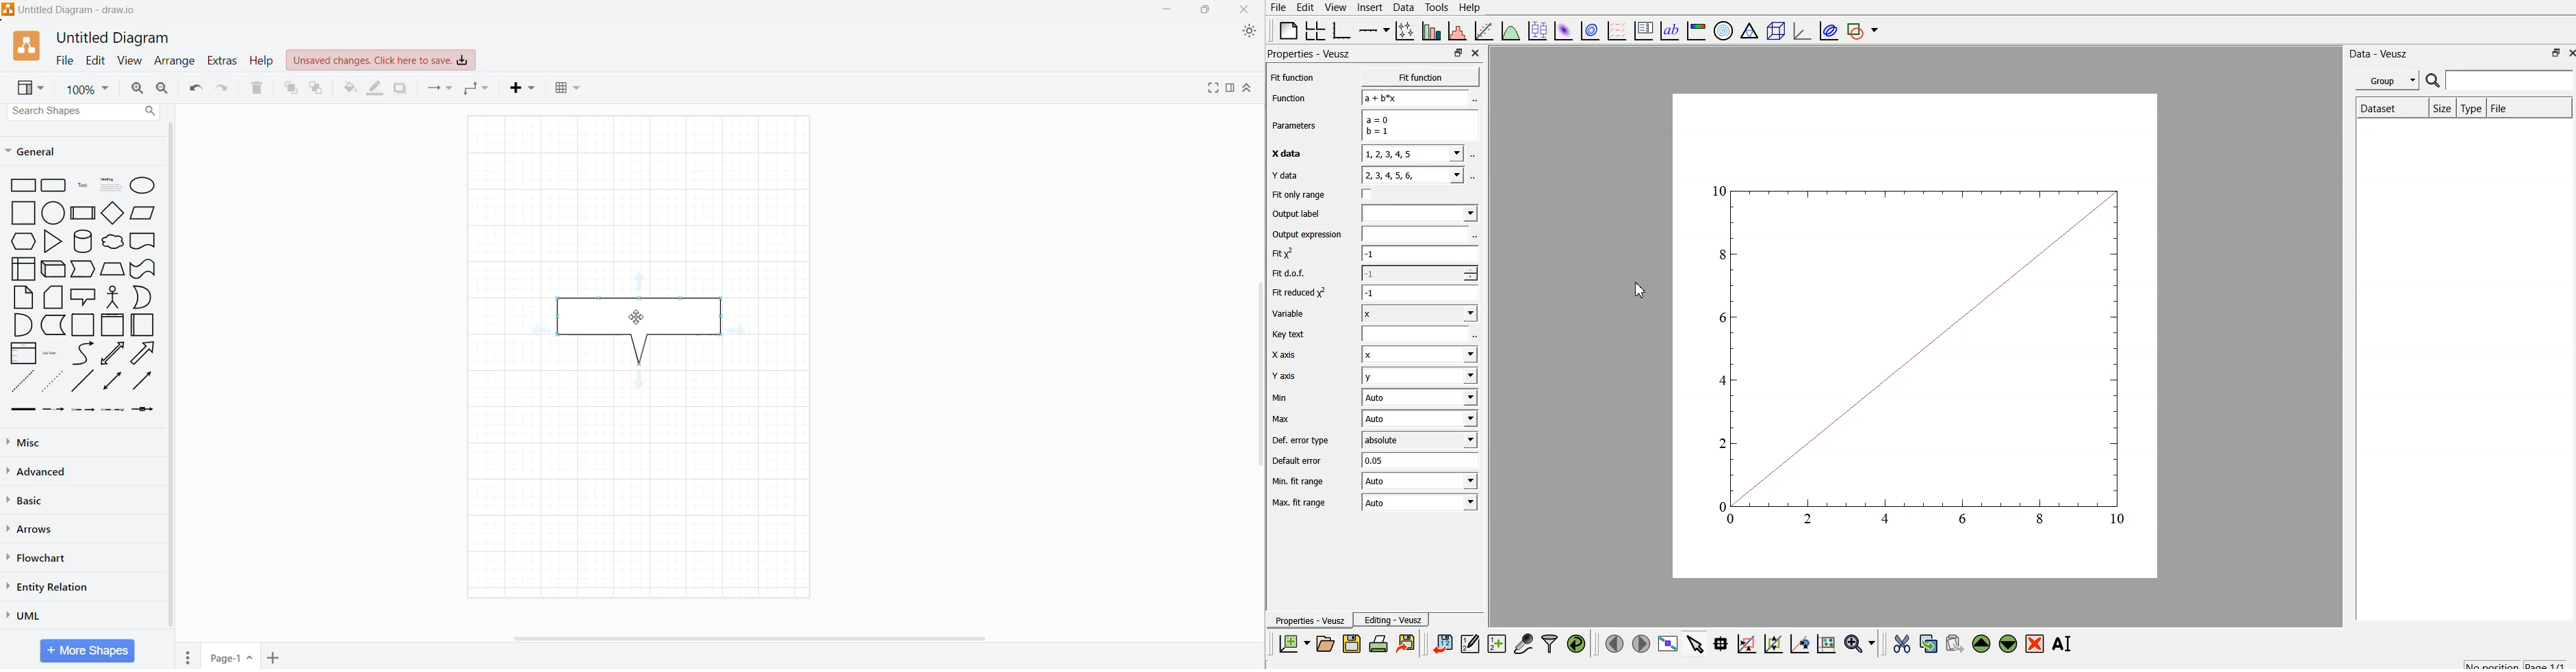 This screenshot has width=2576, height=672. I want to click on Parameters, so click(1302, 126).